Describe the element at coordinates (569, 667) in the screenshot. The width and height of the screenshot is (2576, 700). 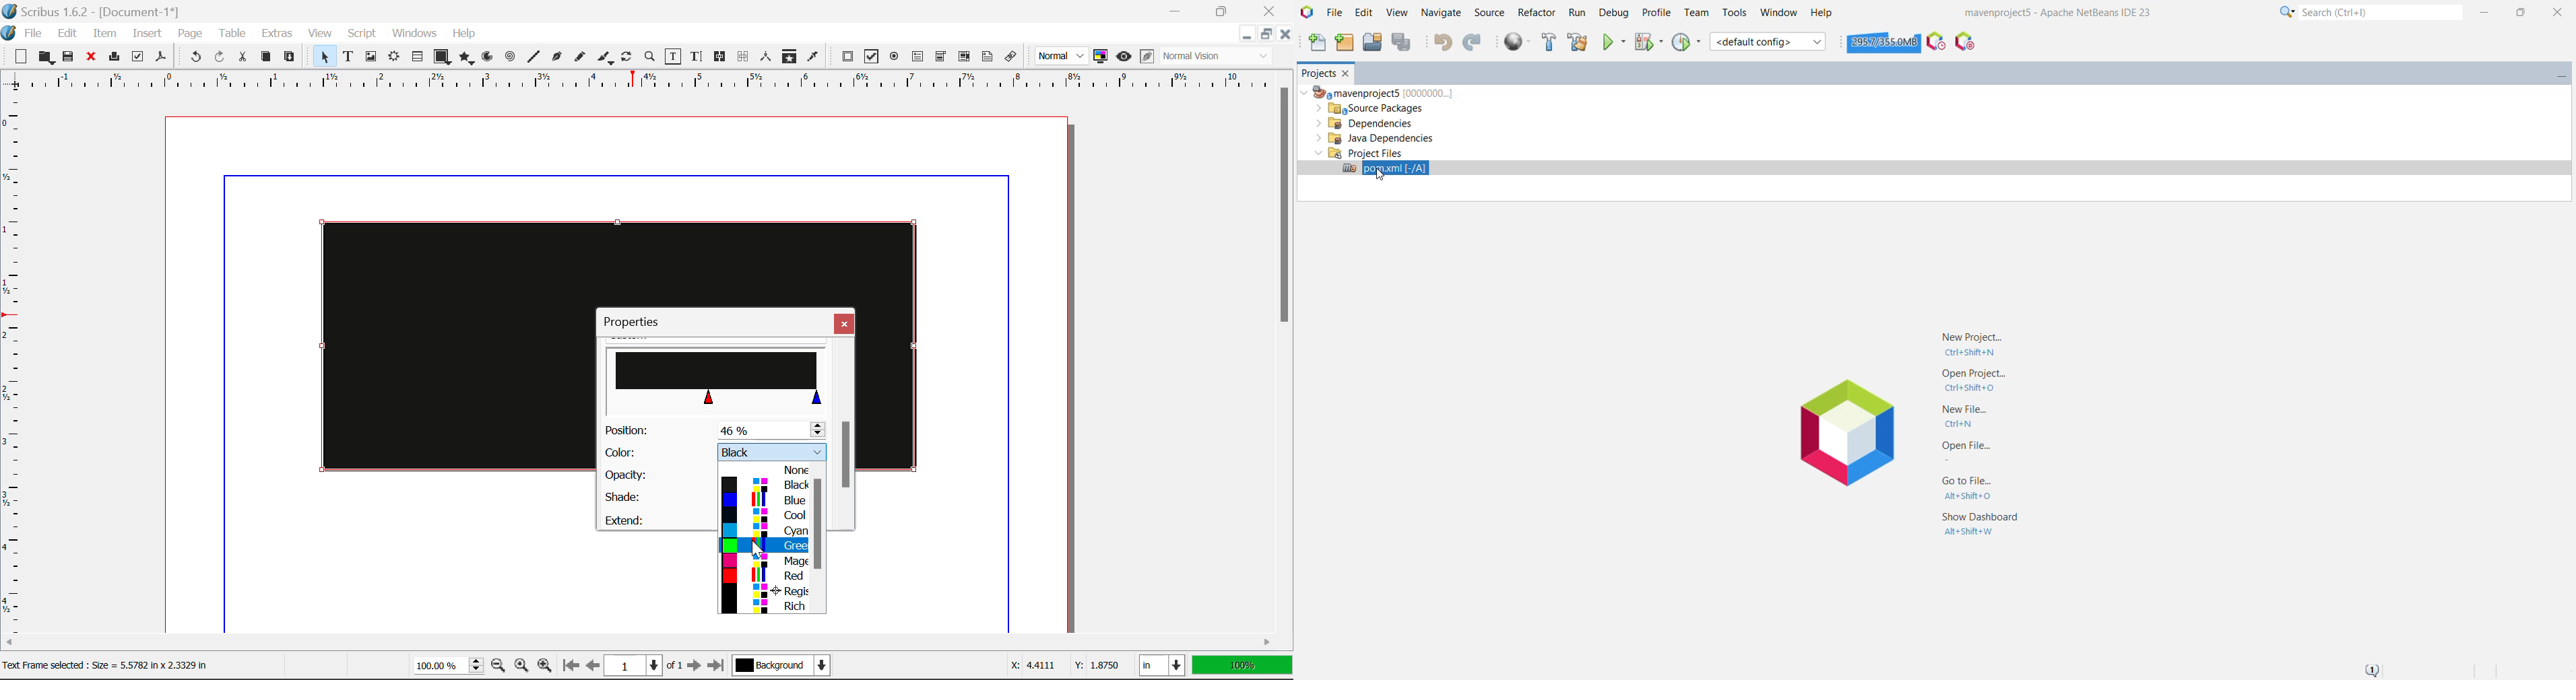
I see `First Page` at that location.